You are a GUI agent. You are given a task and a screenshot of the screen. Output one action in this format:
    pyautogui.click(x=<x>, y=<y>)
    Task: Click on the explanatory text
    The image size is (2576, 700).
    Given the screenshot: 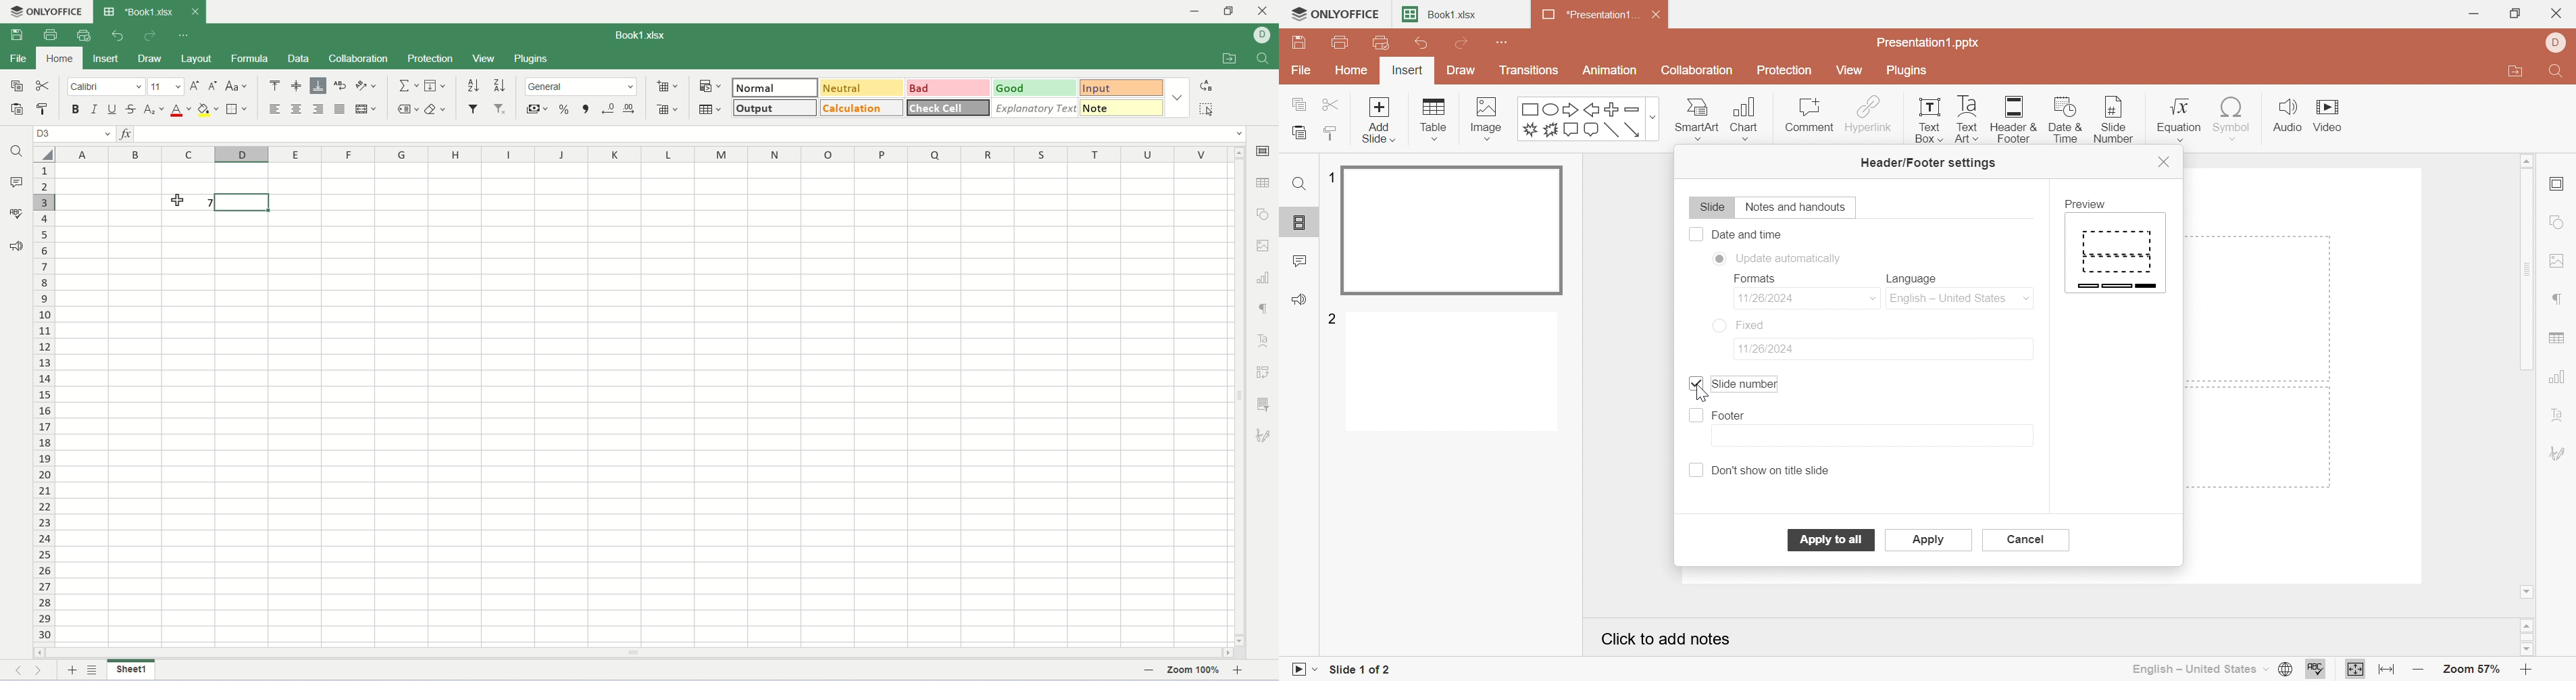 What is the action you would take?
    pyautogui.click(x=1034, y=108)
    